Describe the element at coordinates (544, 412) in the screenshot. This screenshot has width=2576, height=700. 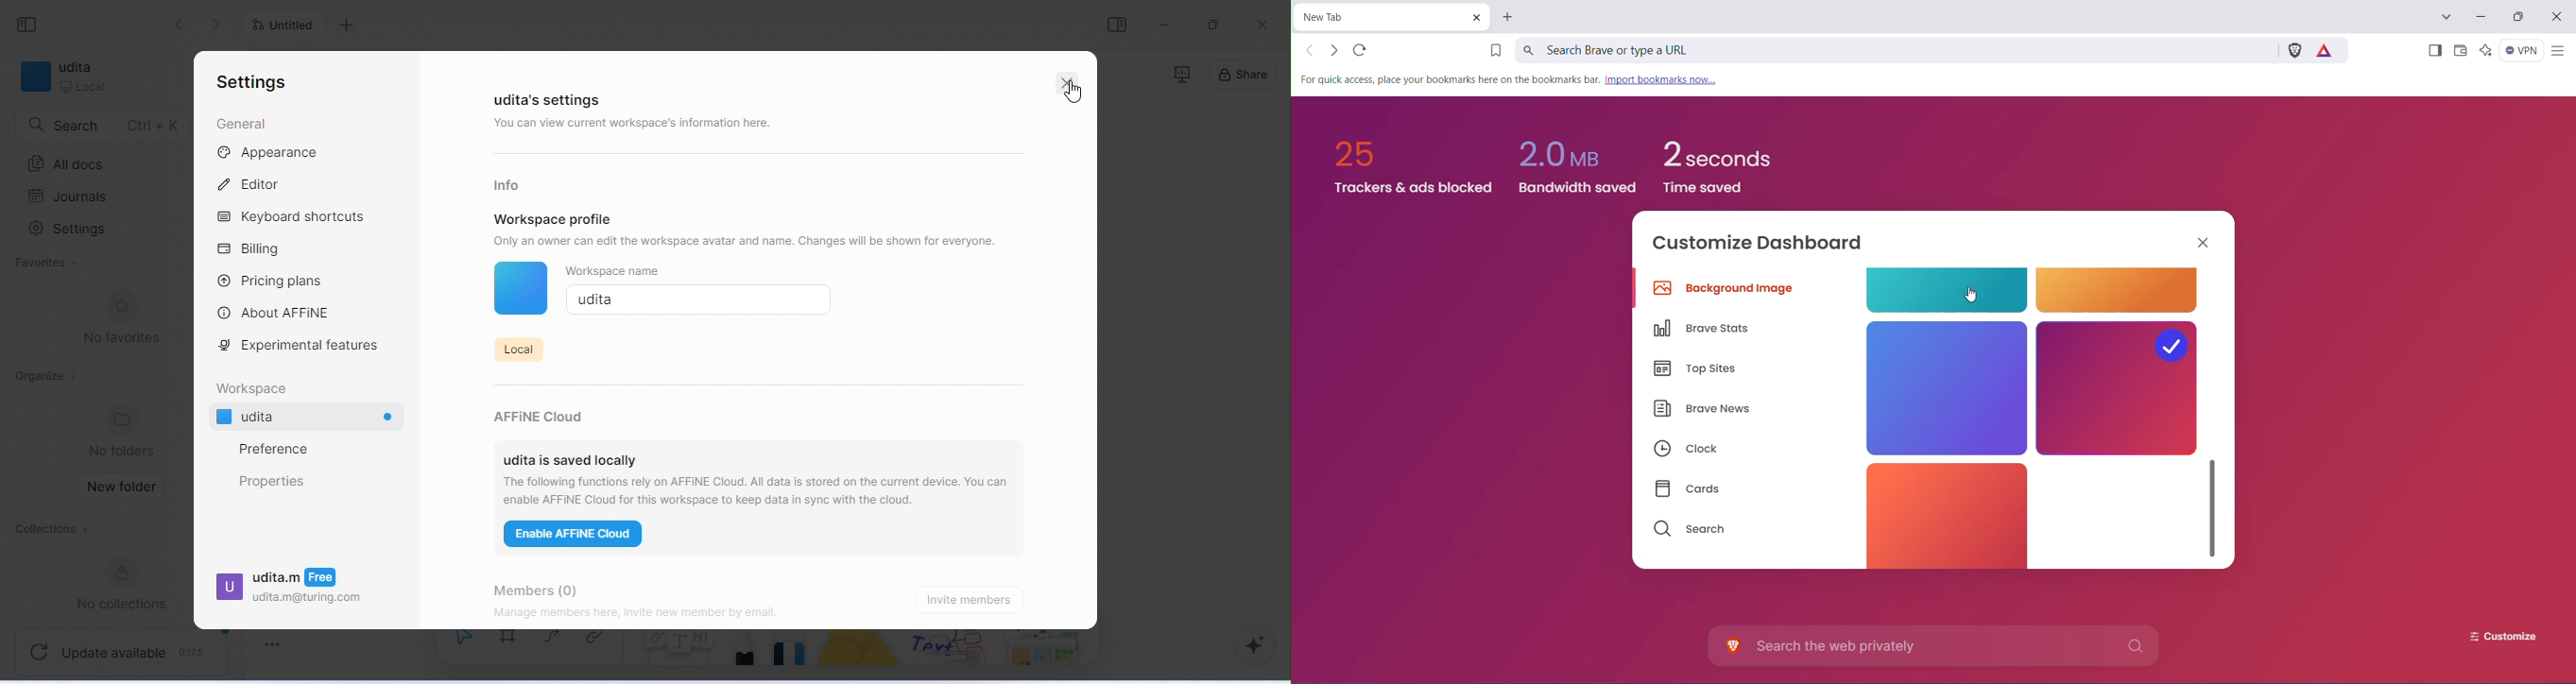
I see `affine cloud` at that location.